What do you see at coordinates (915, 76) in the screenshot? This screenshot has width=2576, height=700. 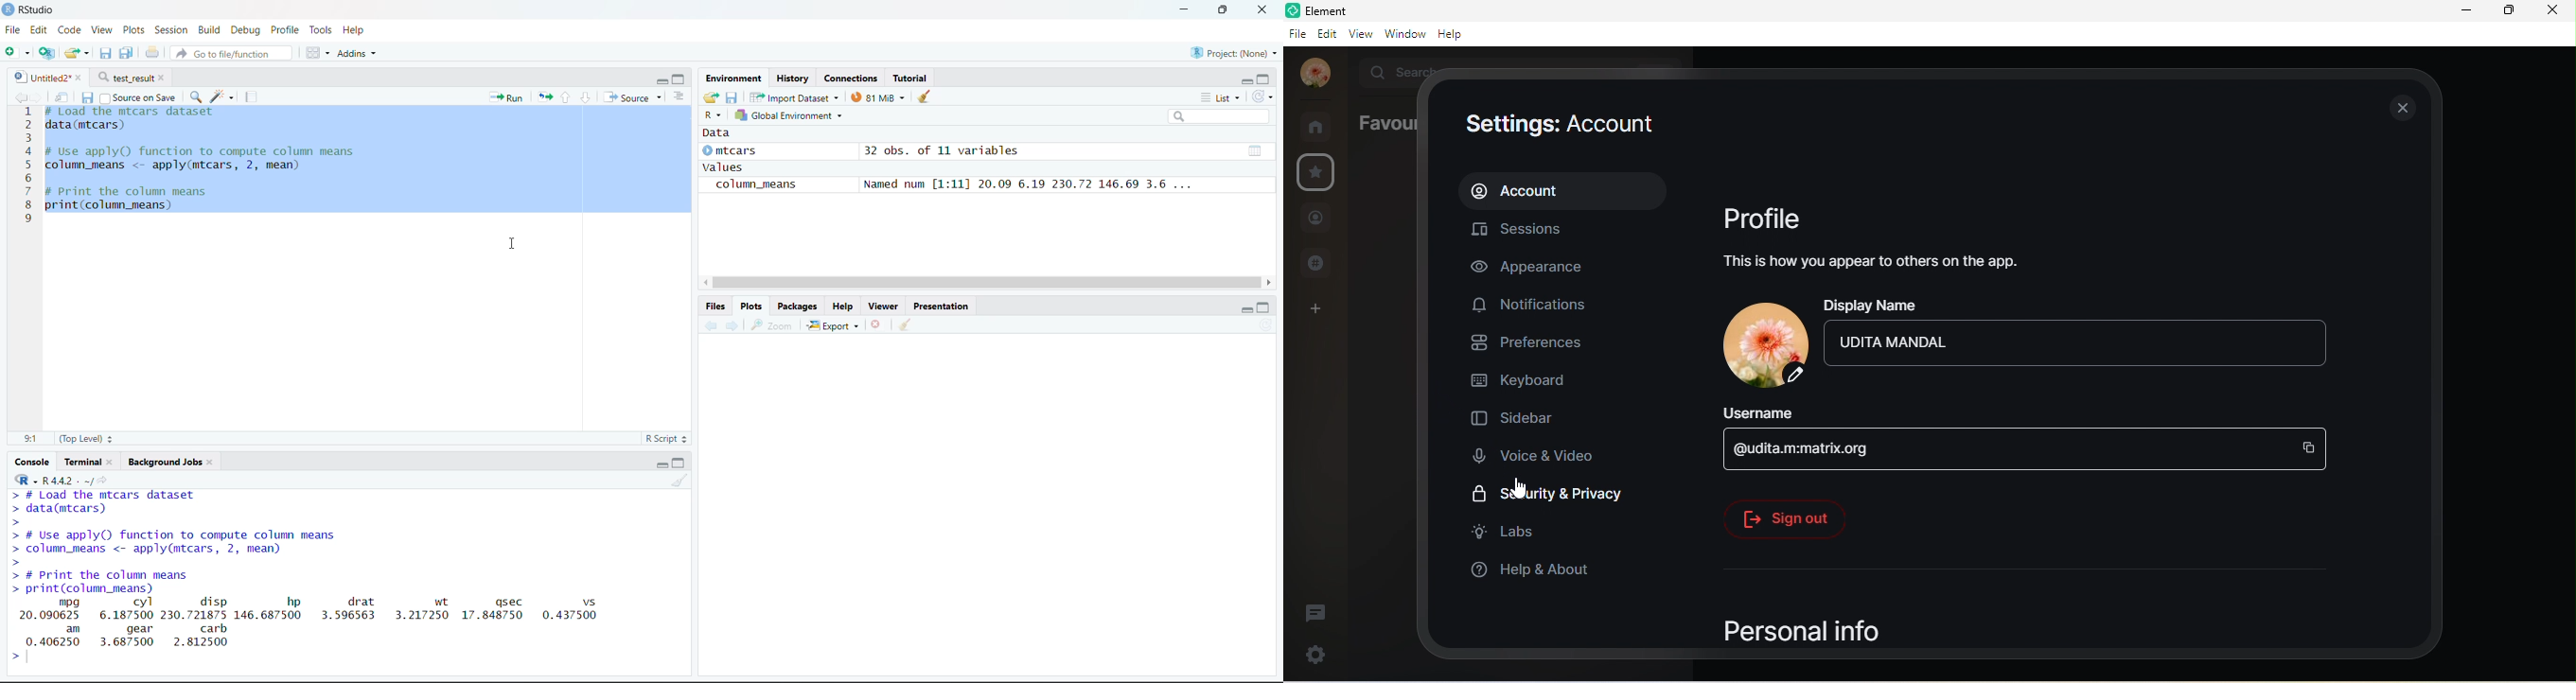 I see `Tutorial` at bounding box center [915, 76].